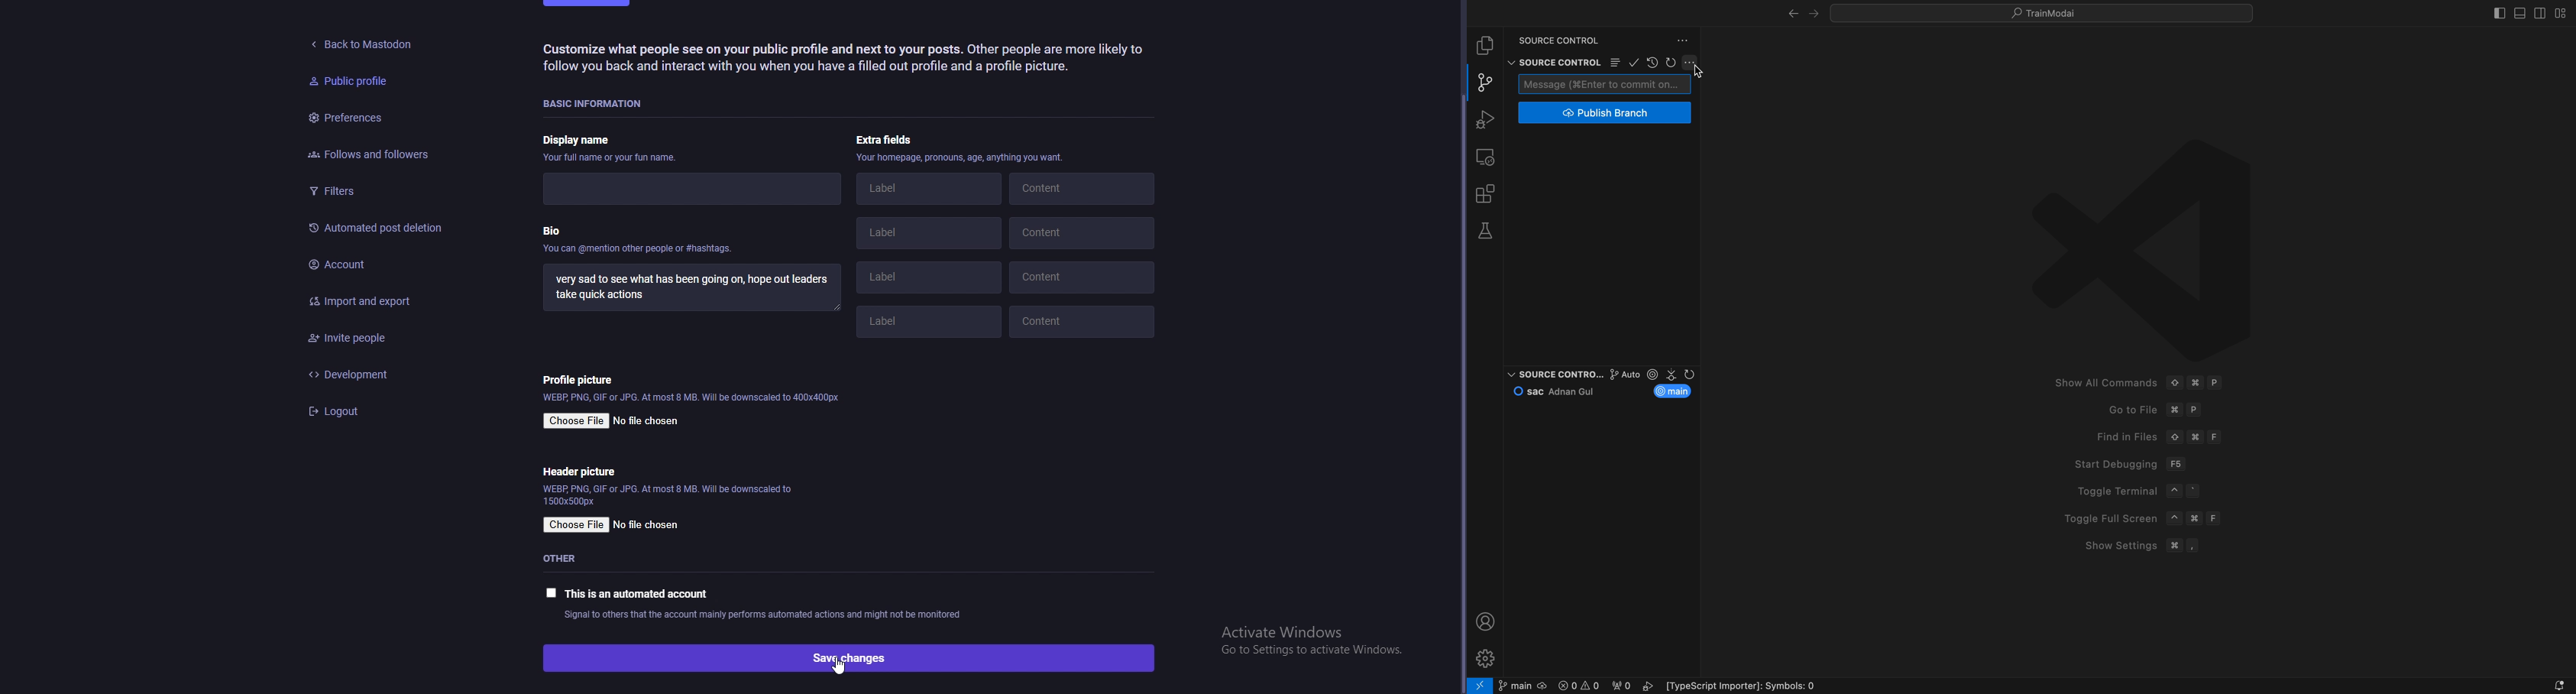 Image resolution: width=2576 pixels, height=700 pixels. I want to click on bio, so click(693, 290).